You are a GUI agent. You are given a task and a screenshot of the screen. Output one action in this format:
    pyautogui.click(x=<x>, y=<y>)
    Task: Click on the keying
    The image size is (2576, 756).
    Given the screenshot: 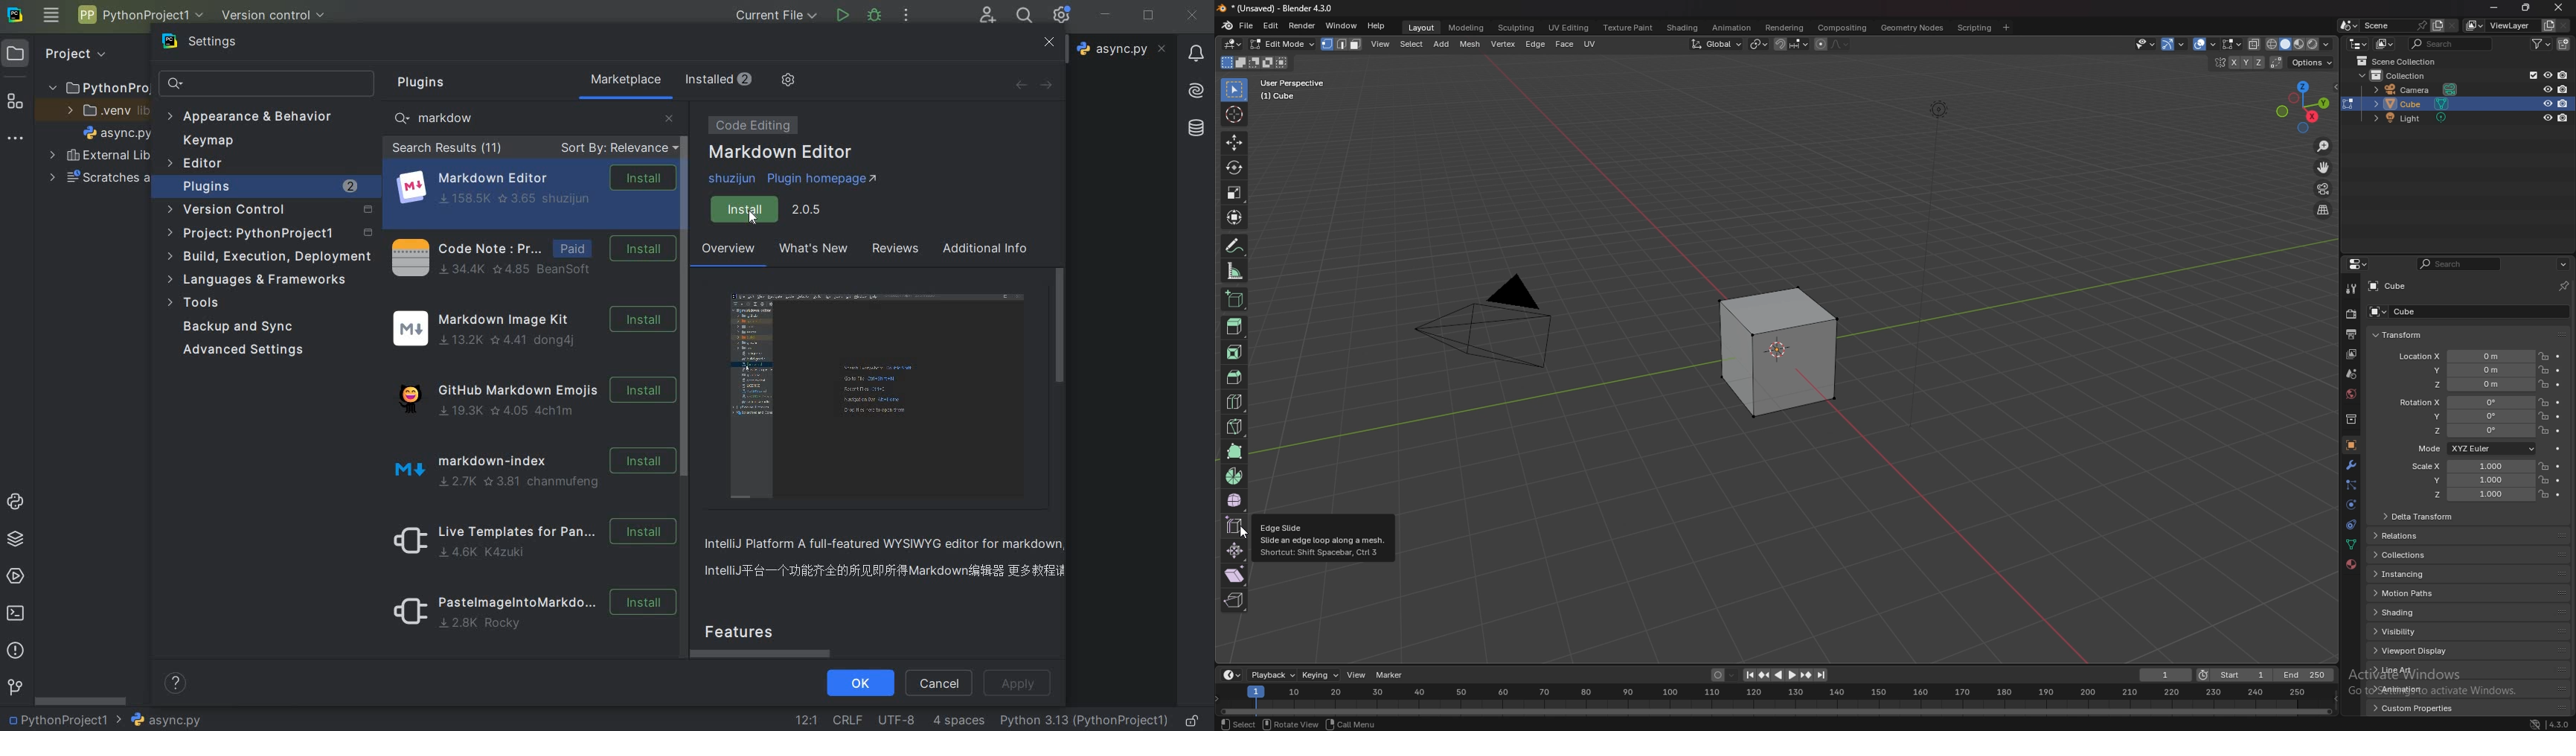 What is the action you would take?
    pyautogui.click(x=1319, y=676)
    